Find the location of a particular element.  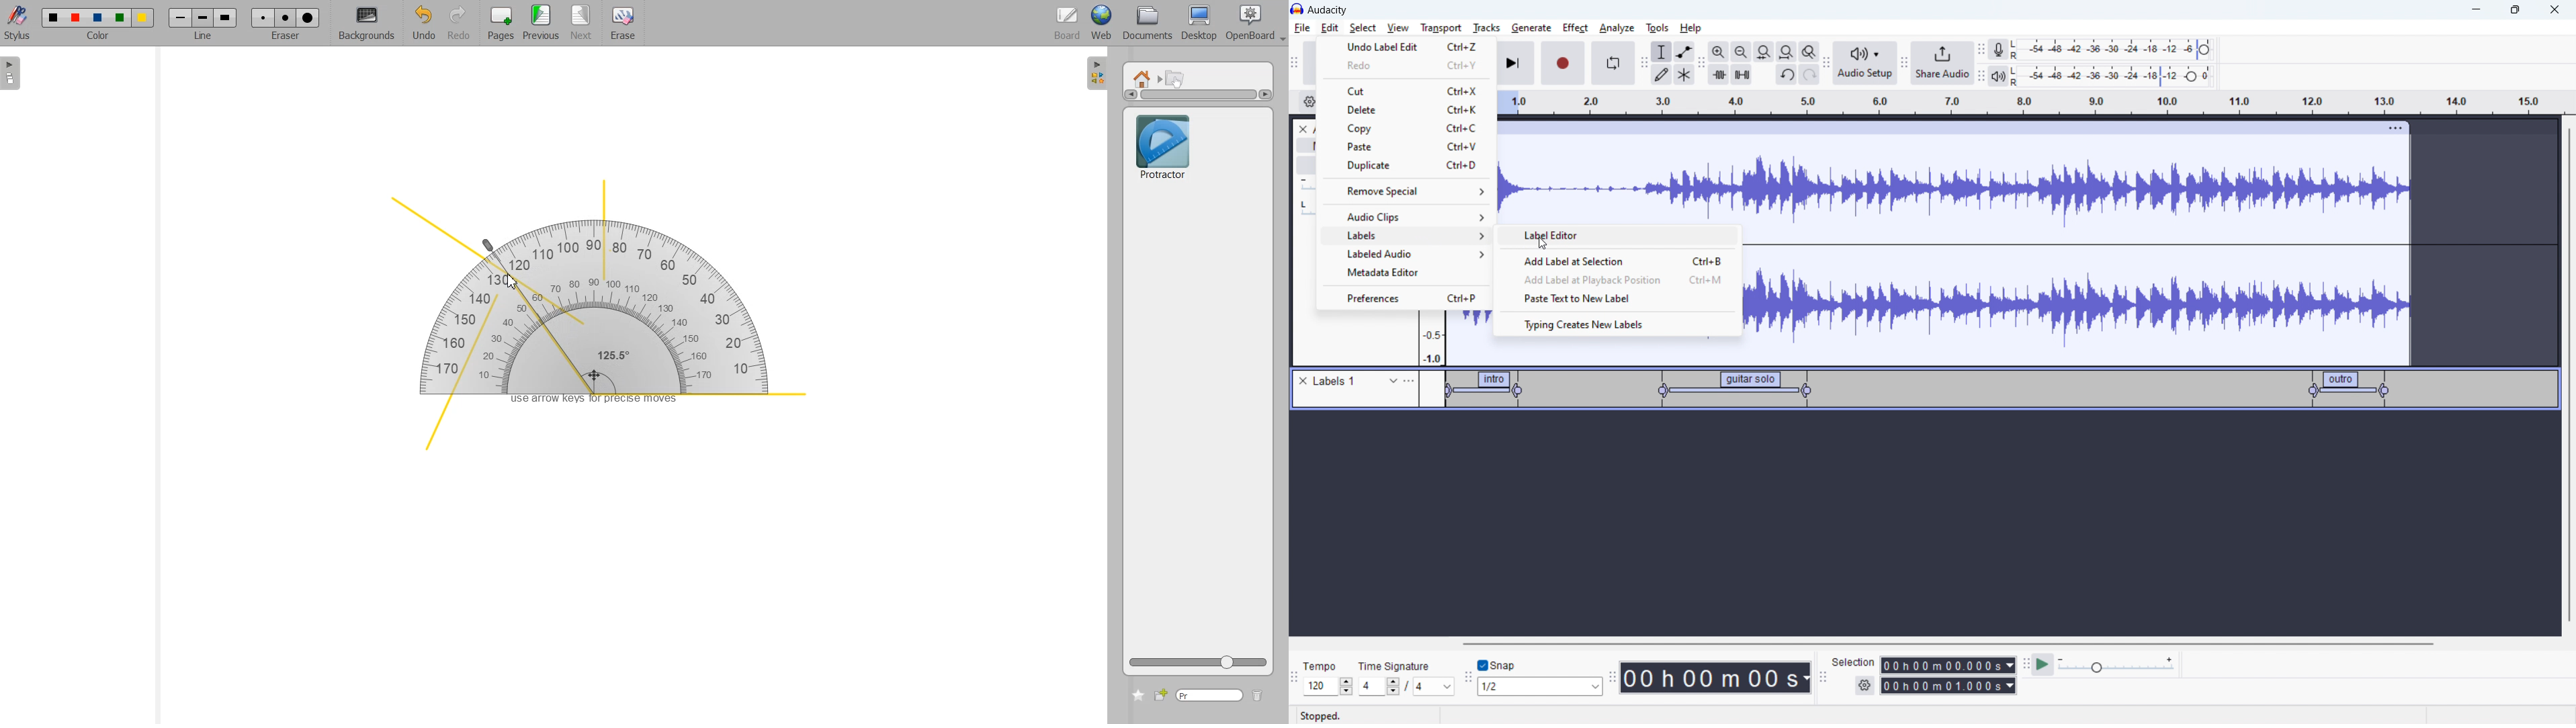

record is located at coordinates (1564, 63).